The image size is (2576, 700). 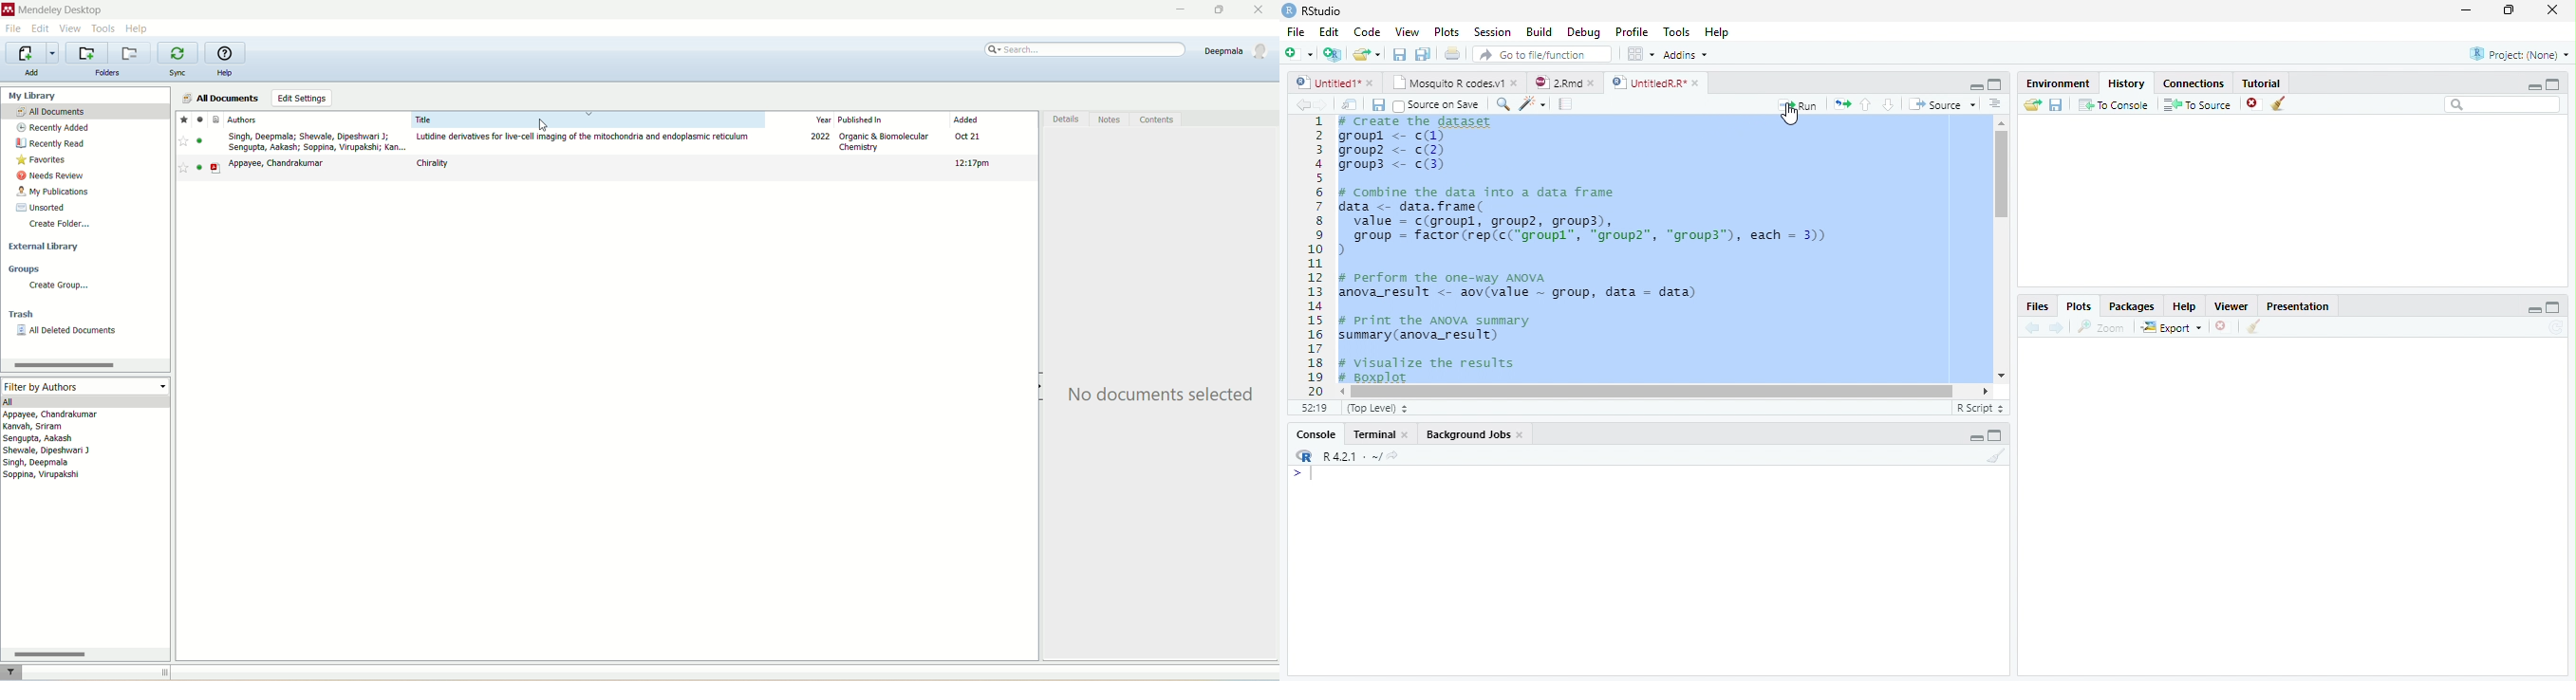 What do you see at coordinates (1304, 105) in the screenshot?
I see `Back ` at bounding box center [1304, 105].